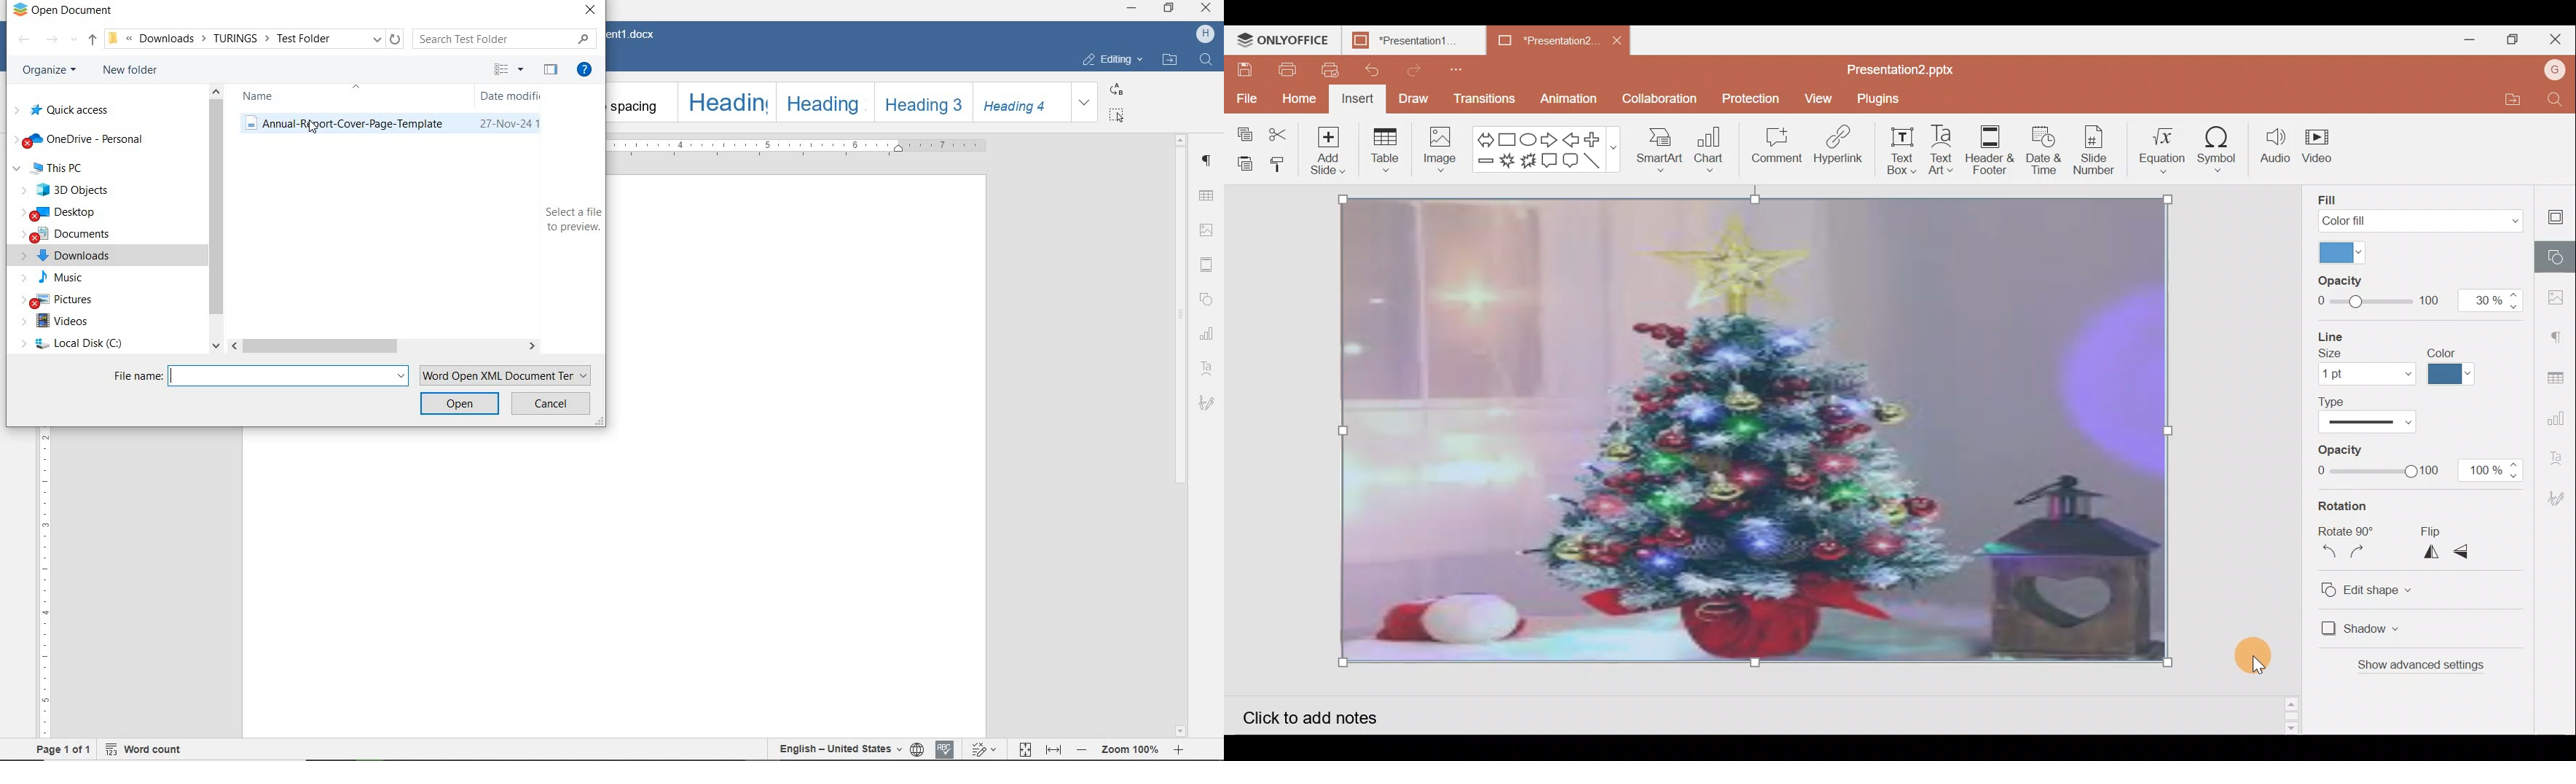  Describe the element at coordinates (25, 40) in the screenshot. I see `back` at that location.